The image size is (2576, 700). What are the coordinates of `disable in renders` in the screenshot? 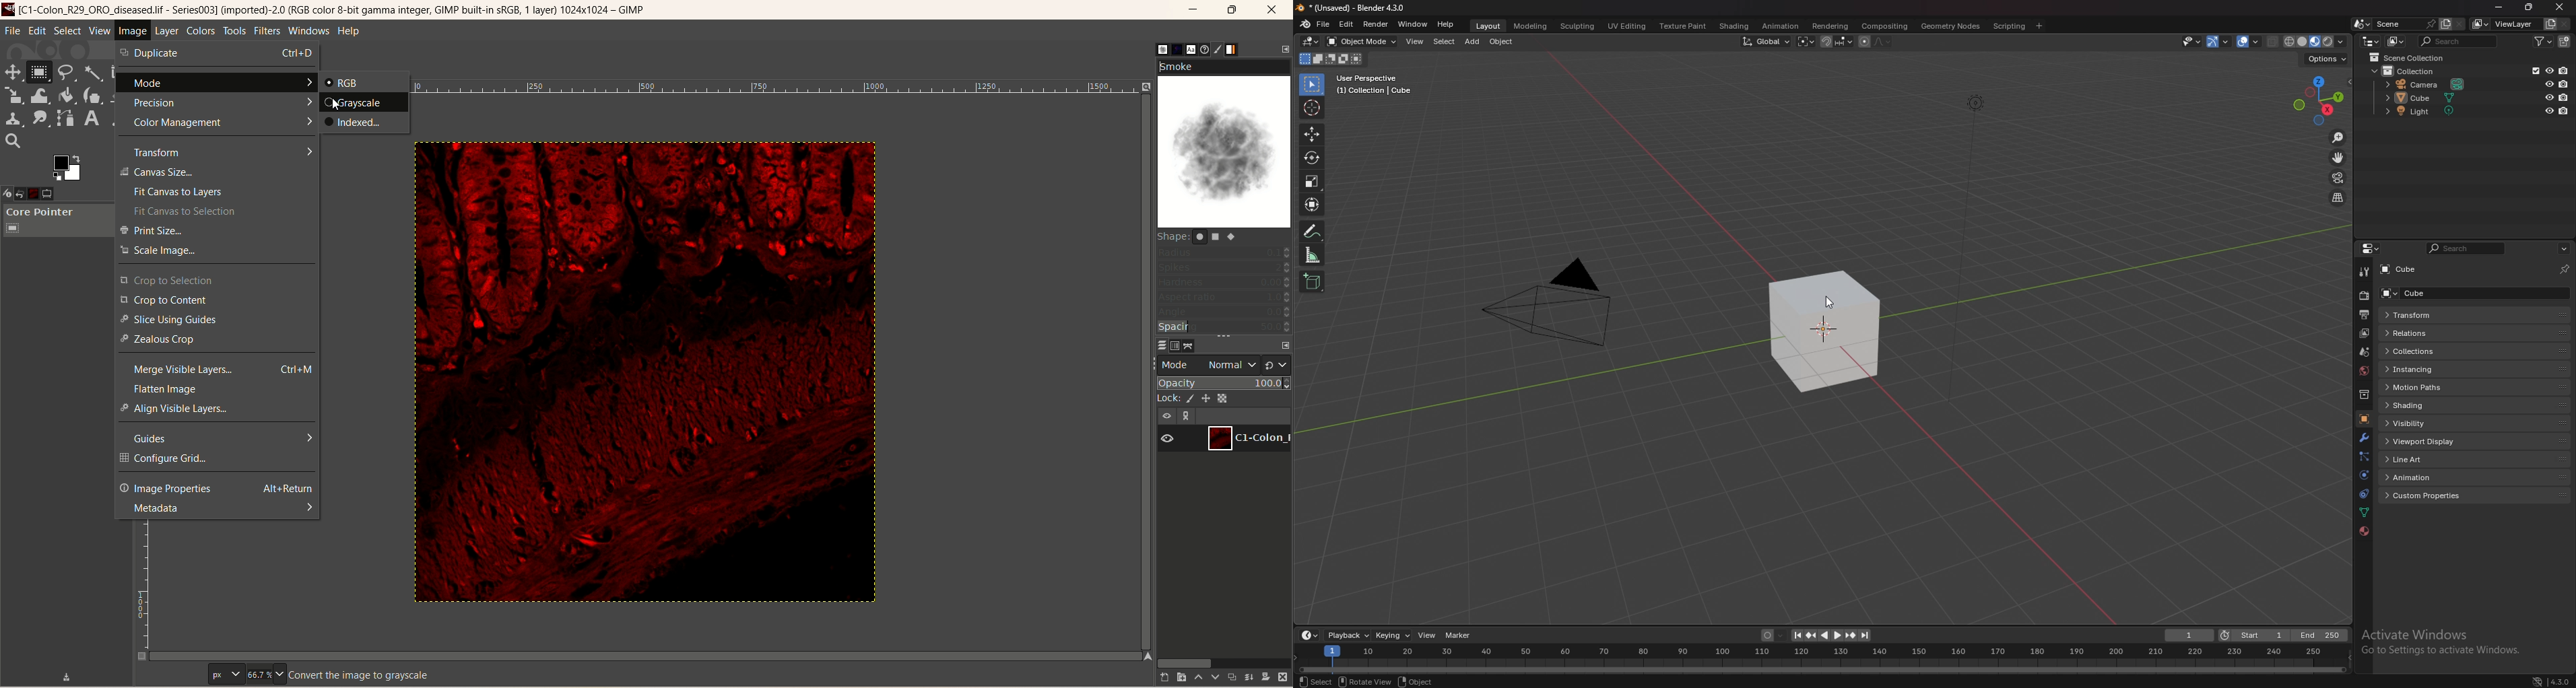 It's located at (2564, 83).